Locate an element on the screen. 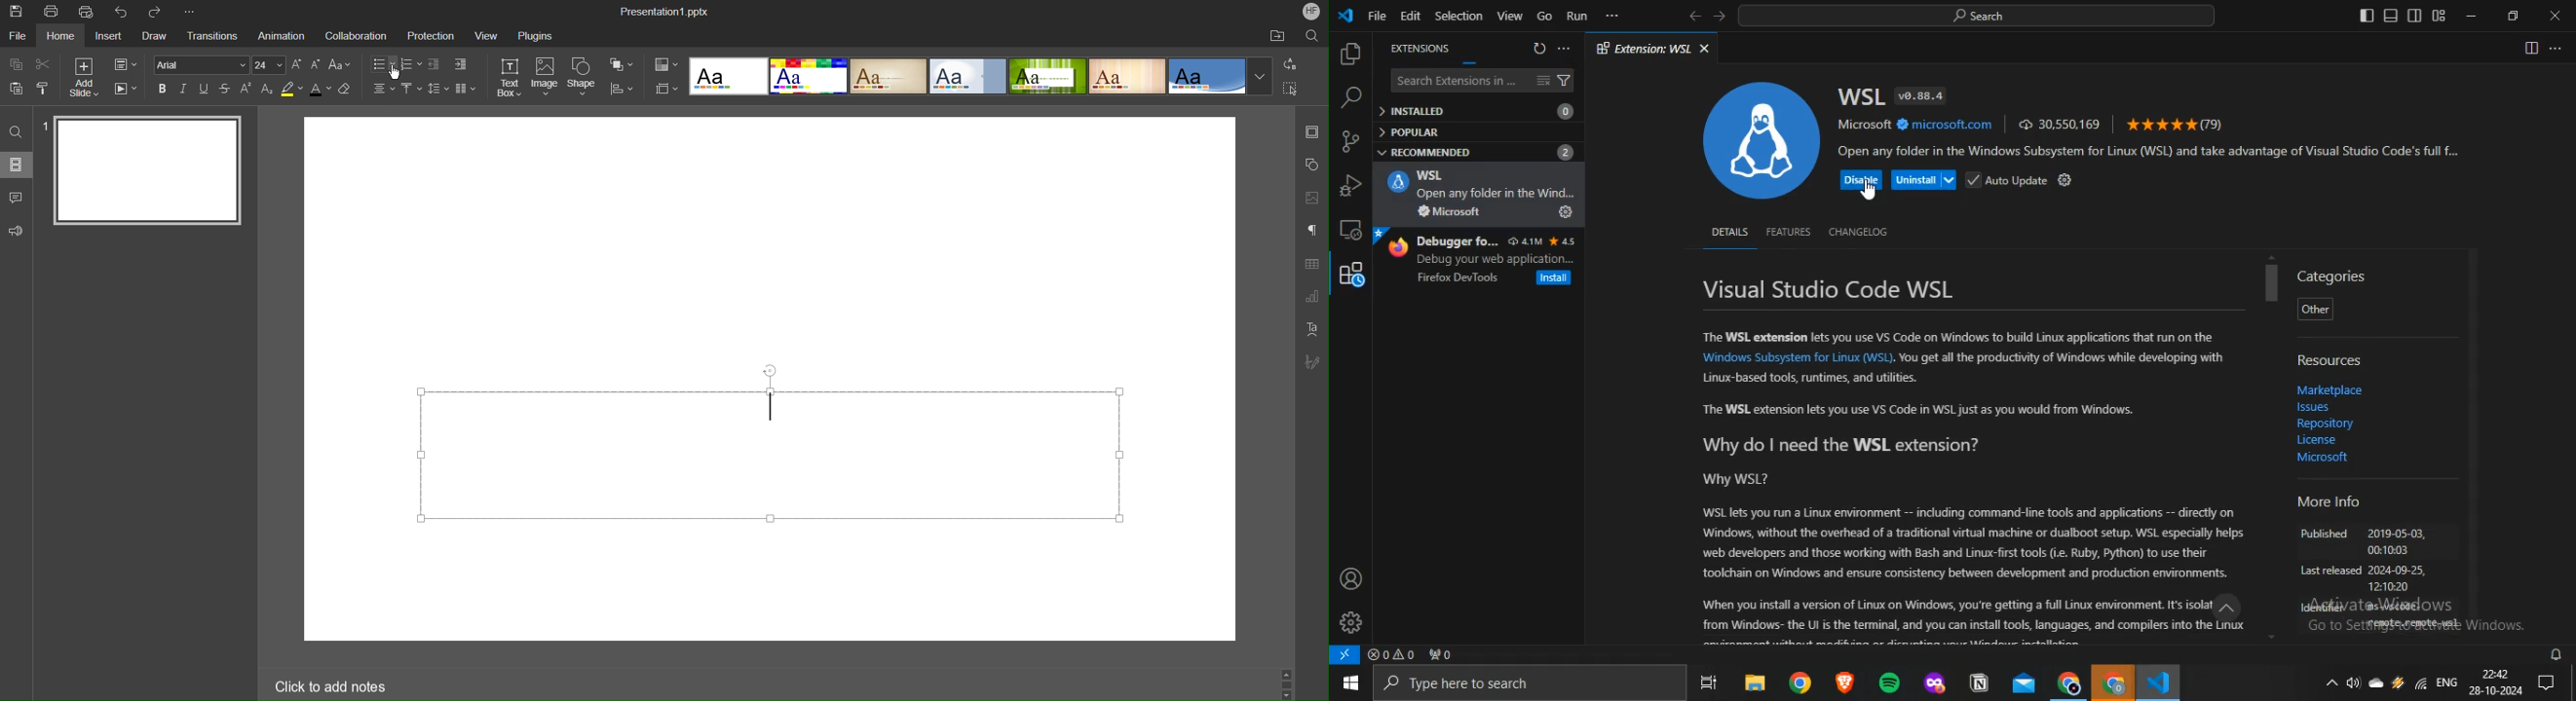  Text Effects is located at coordinates (193, 89).